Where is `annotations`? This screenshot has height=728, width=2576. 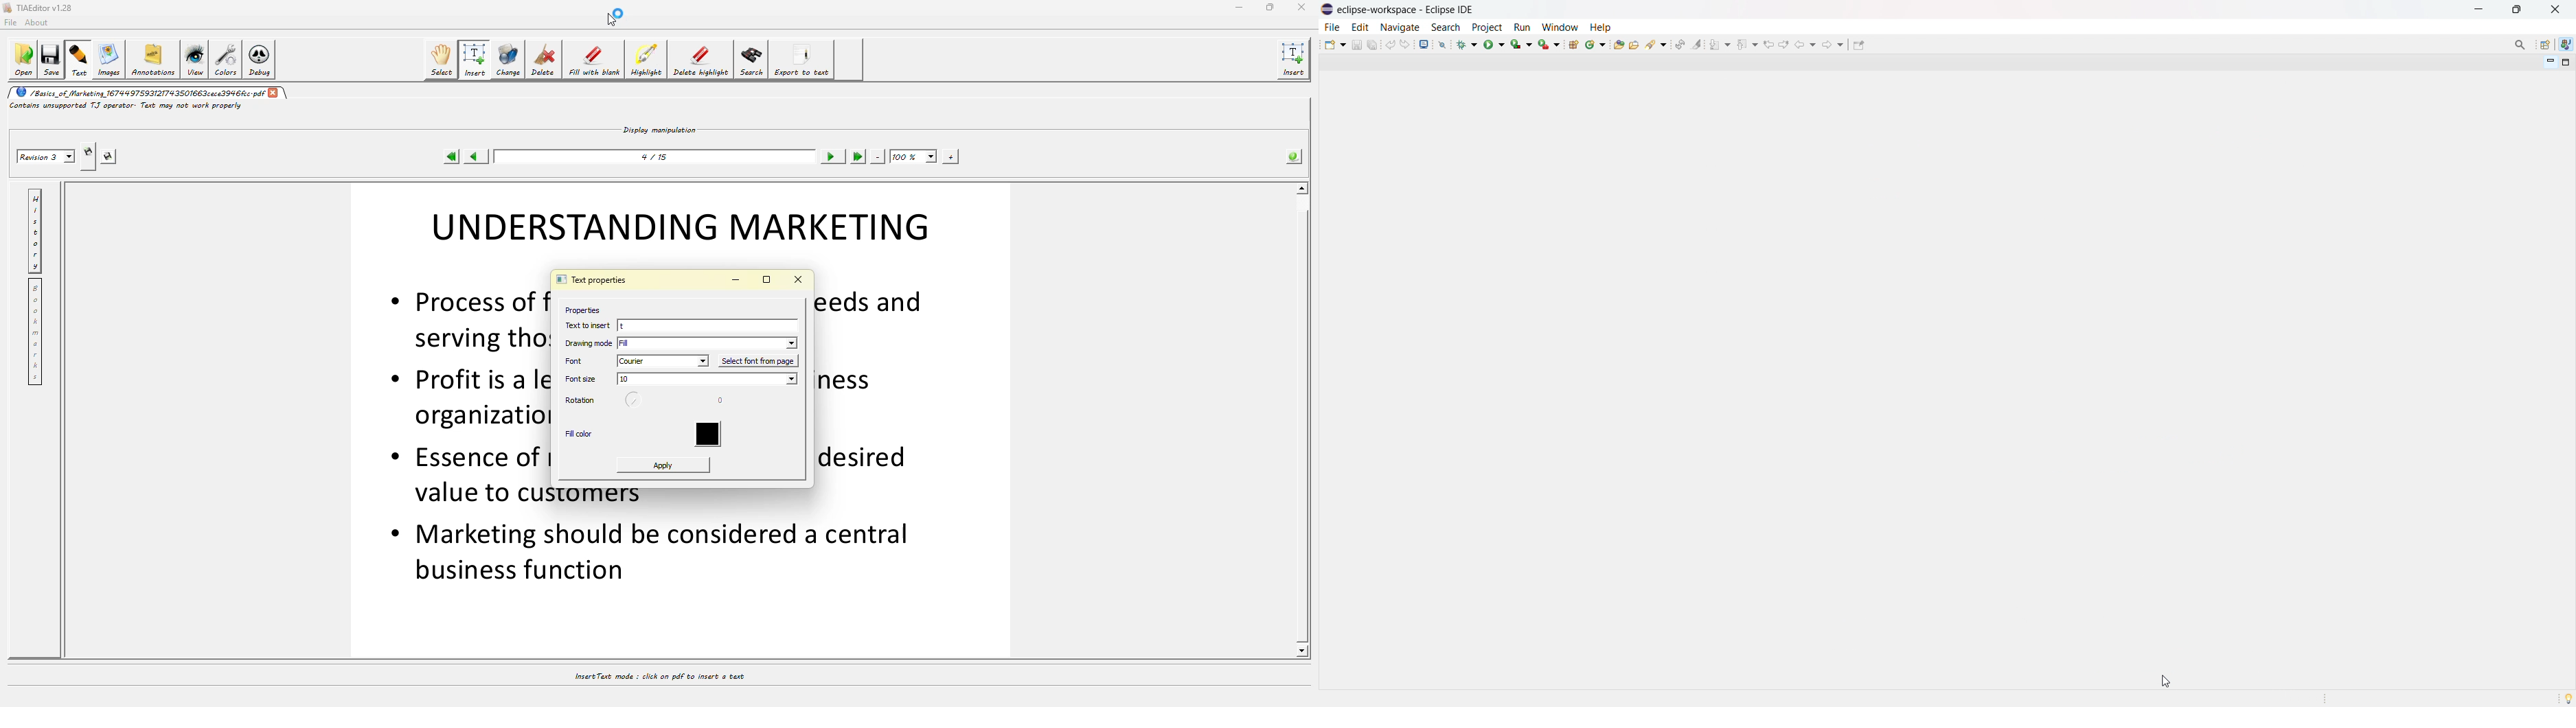 annotations is located at coordinates (152, 60).